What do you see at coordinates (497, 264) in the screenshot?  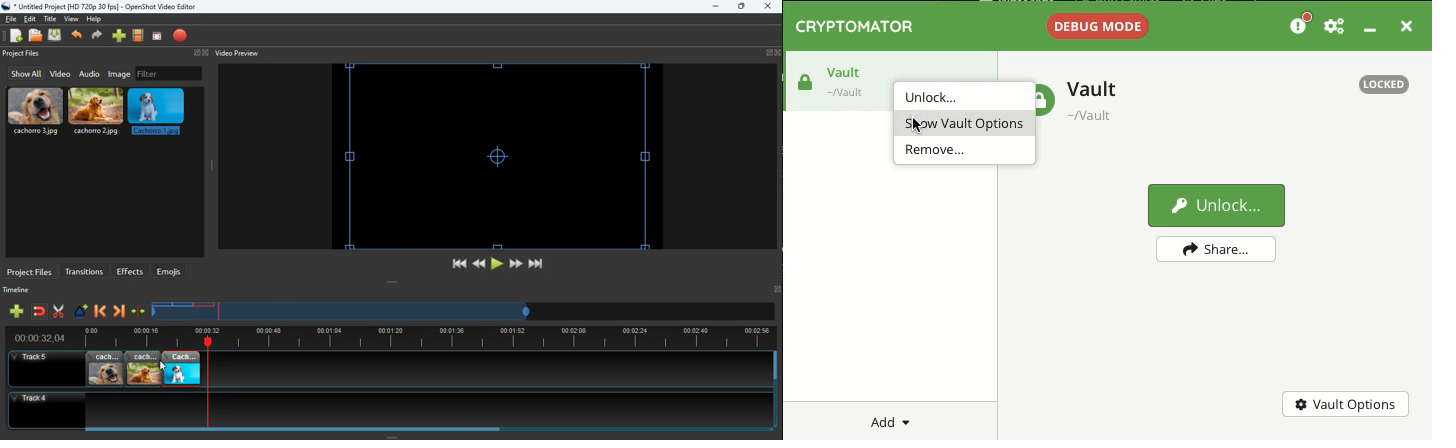 I see `play` at bounding box center [497, 264].